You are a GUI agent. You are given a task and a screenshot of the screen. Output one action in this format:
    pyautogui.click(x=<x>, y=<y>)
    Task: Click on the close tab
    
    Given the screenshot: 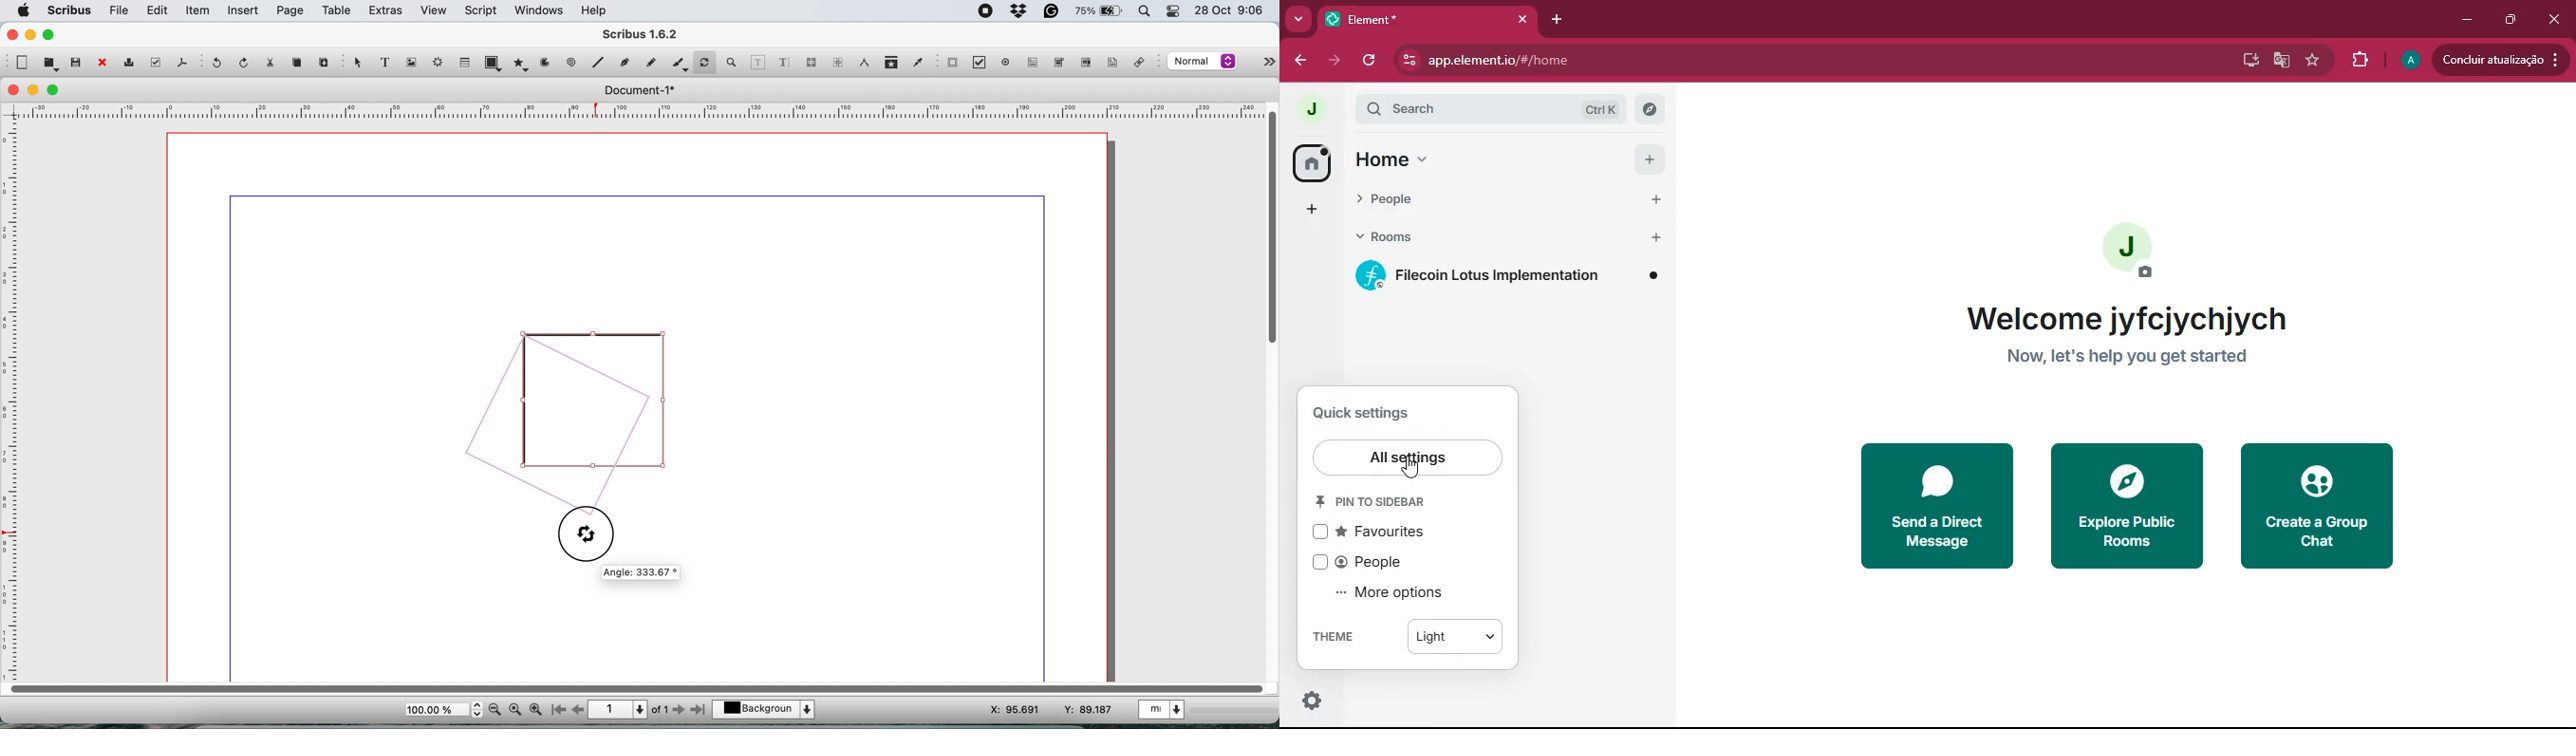 What is the action you would take?
    pyautogui.click(x=1523, y=20)
    